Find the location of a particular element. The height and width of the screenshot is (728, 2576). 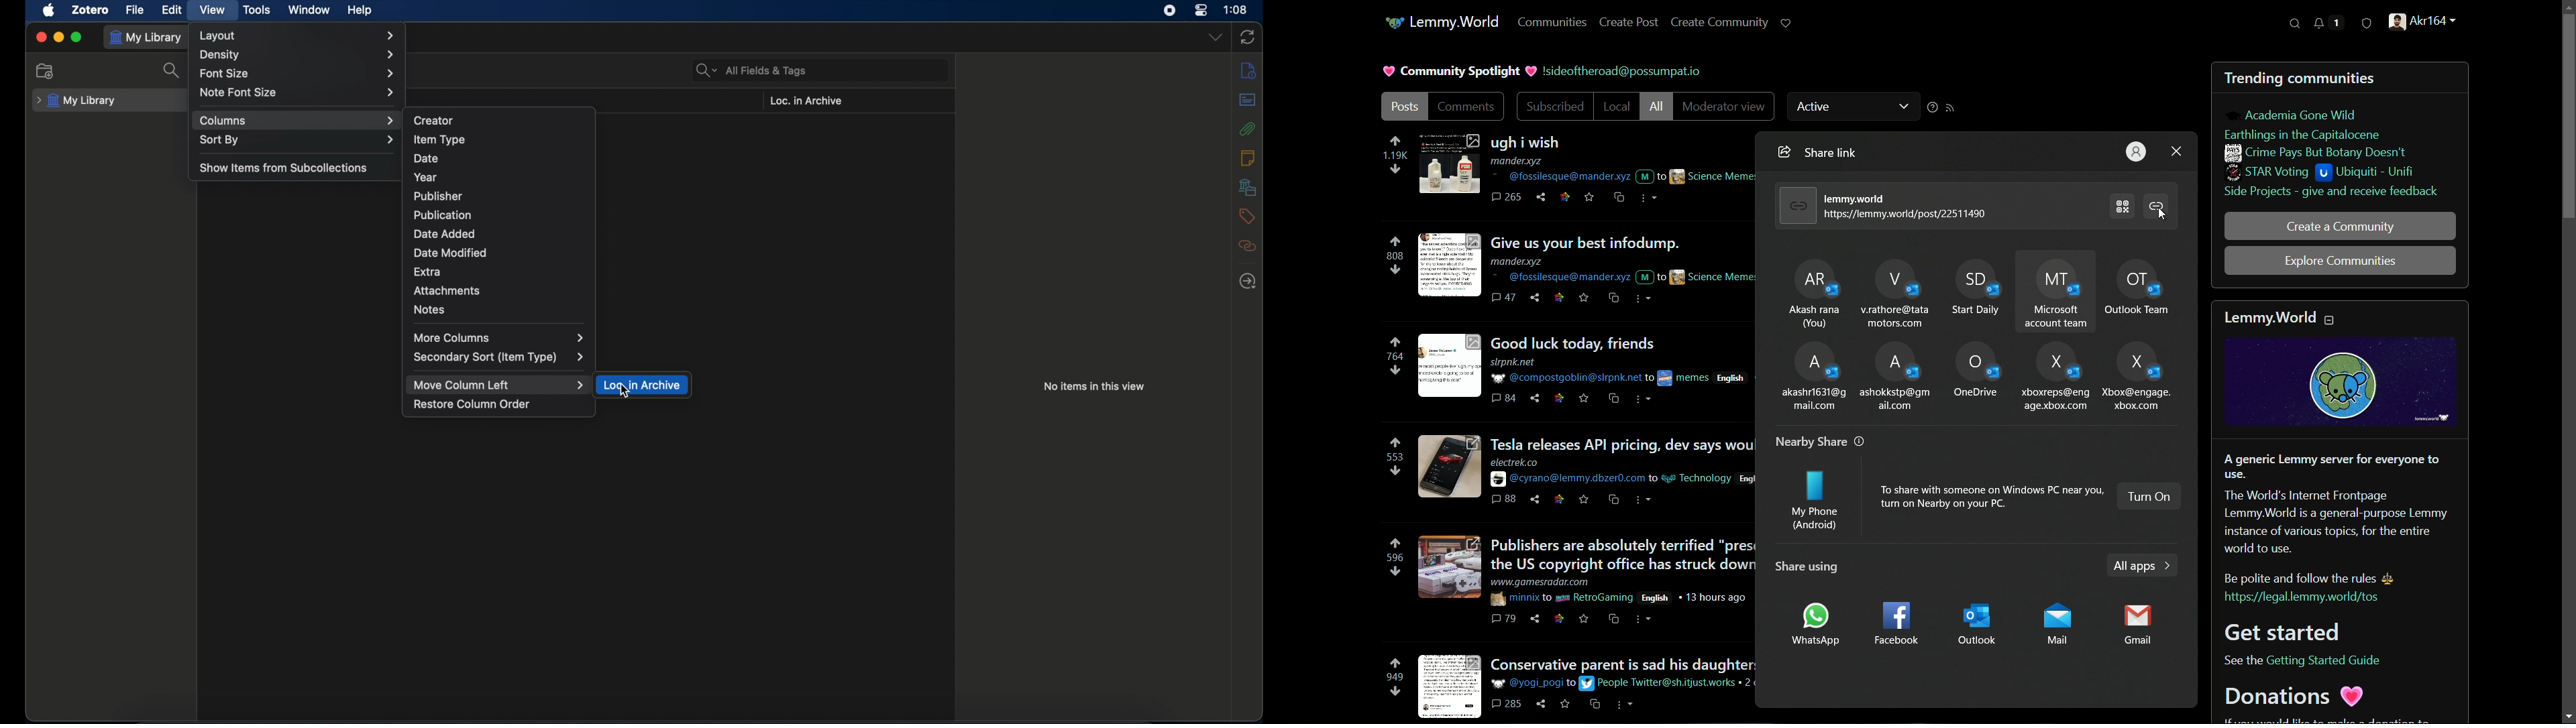

!sideoftheroad@possumpat.io is located at coordinates (1627, 70).